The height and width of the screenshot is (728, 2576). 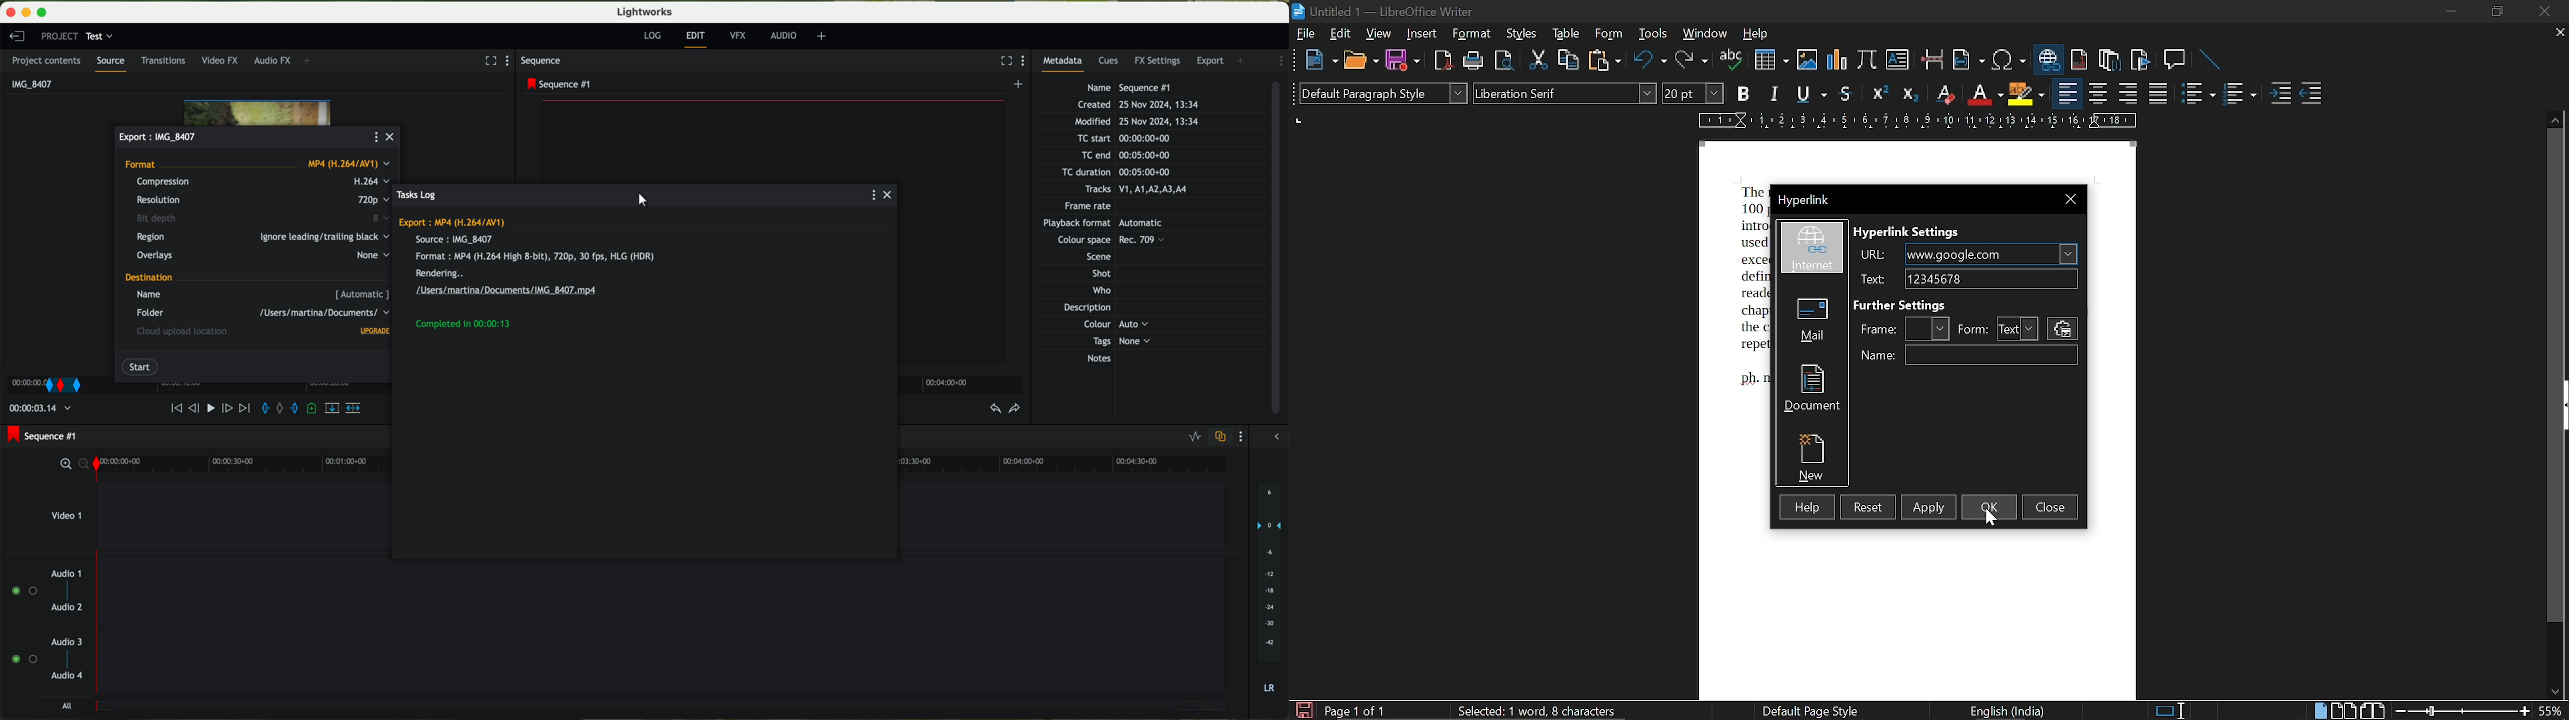 What do you see at coordinates (1648, 62) in the screenshot?
I see `undo` at bounding box center [1648, 62].